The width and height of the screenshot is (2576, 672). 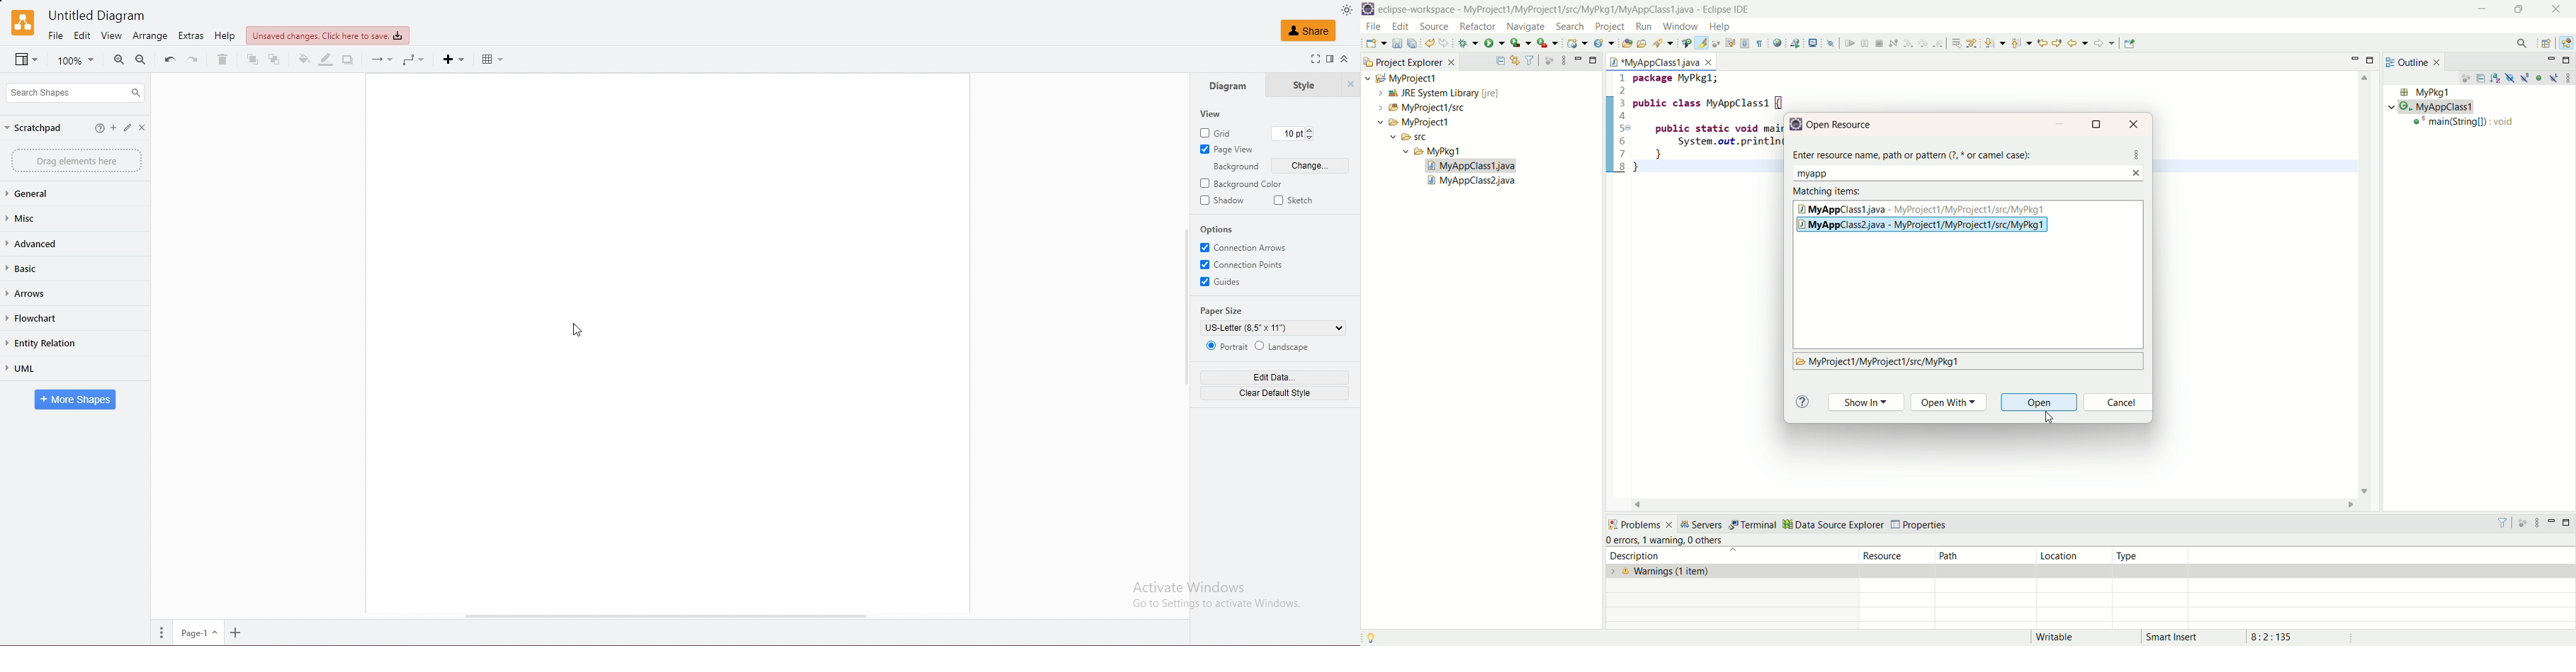 What do you see at coordinates (1752, 525) in the screenshot?
I see `terminal` at bounding box center [1752, 525].